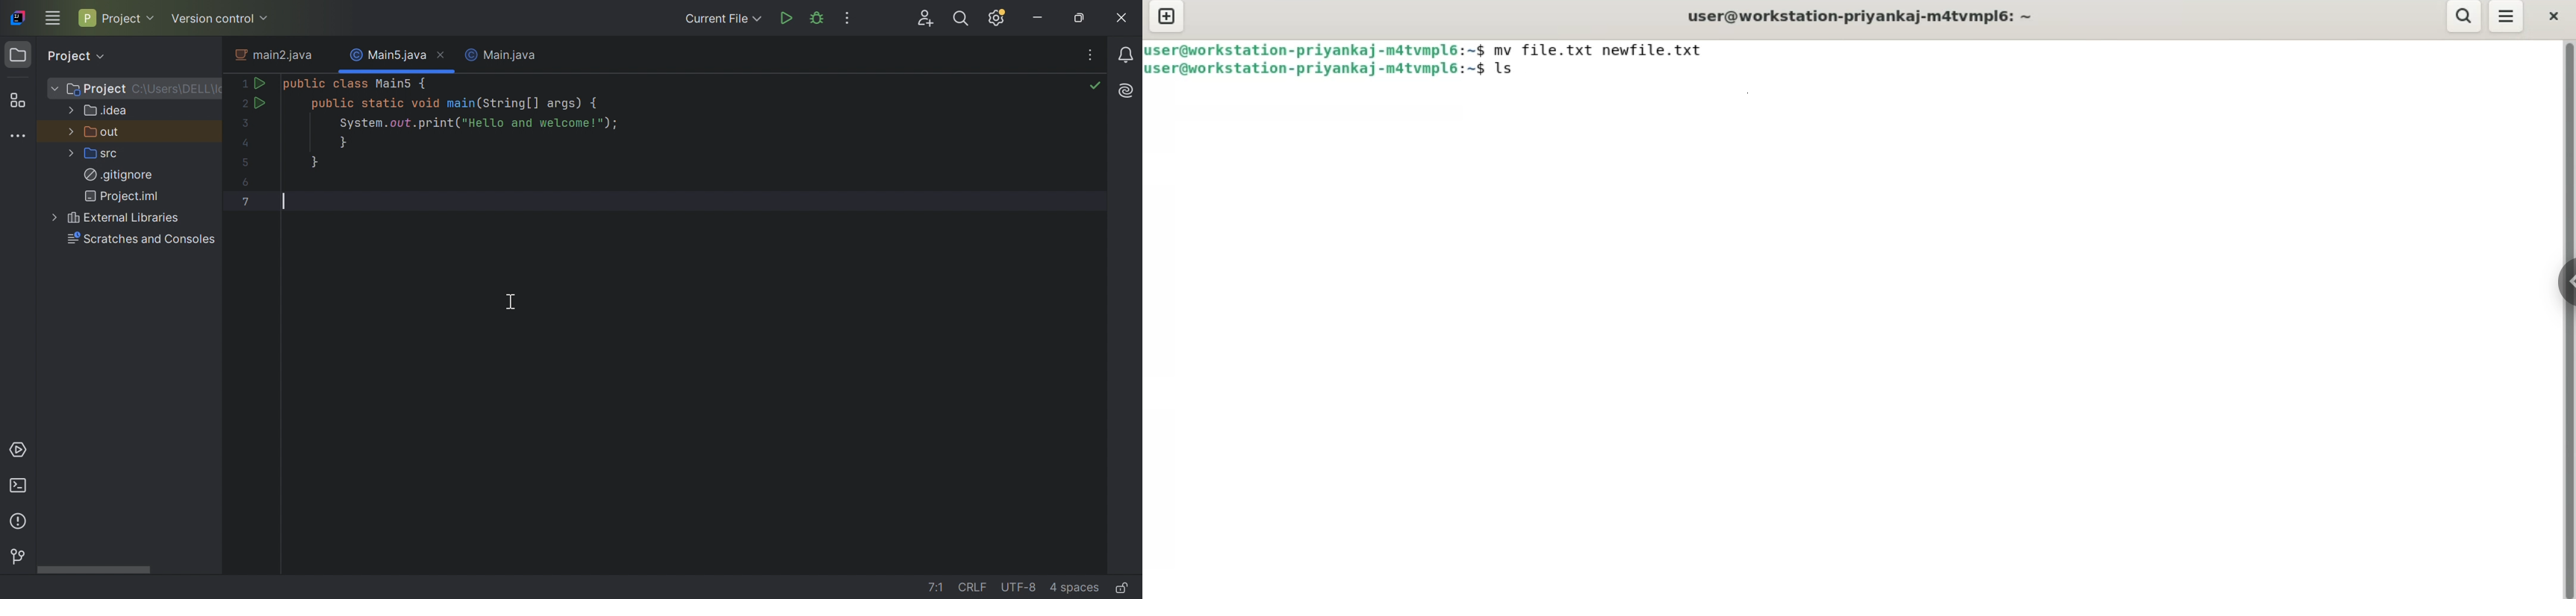 Image resolution: width=2576 pixels, height=616 pixels. I want to click on 6, so click(243, 183).